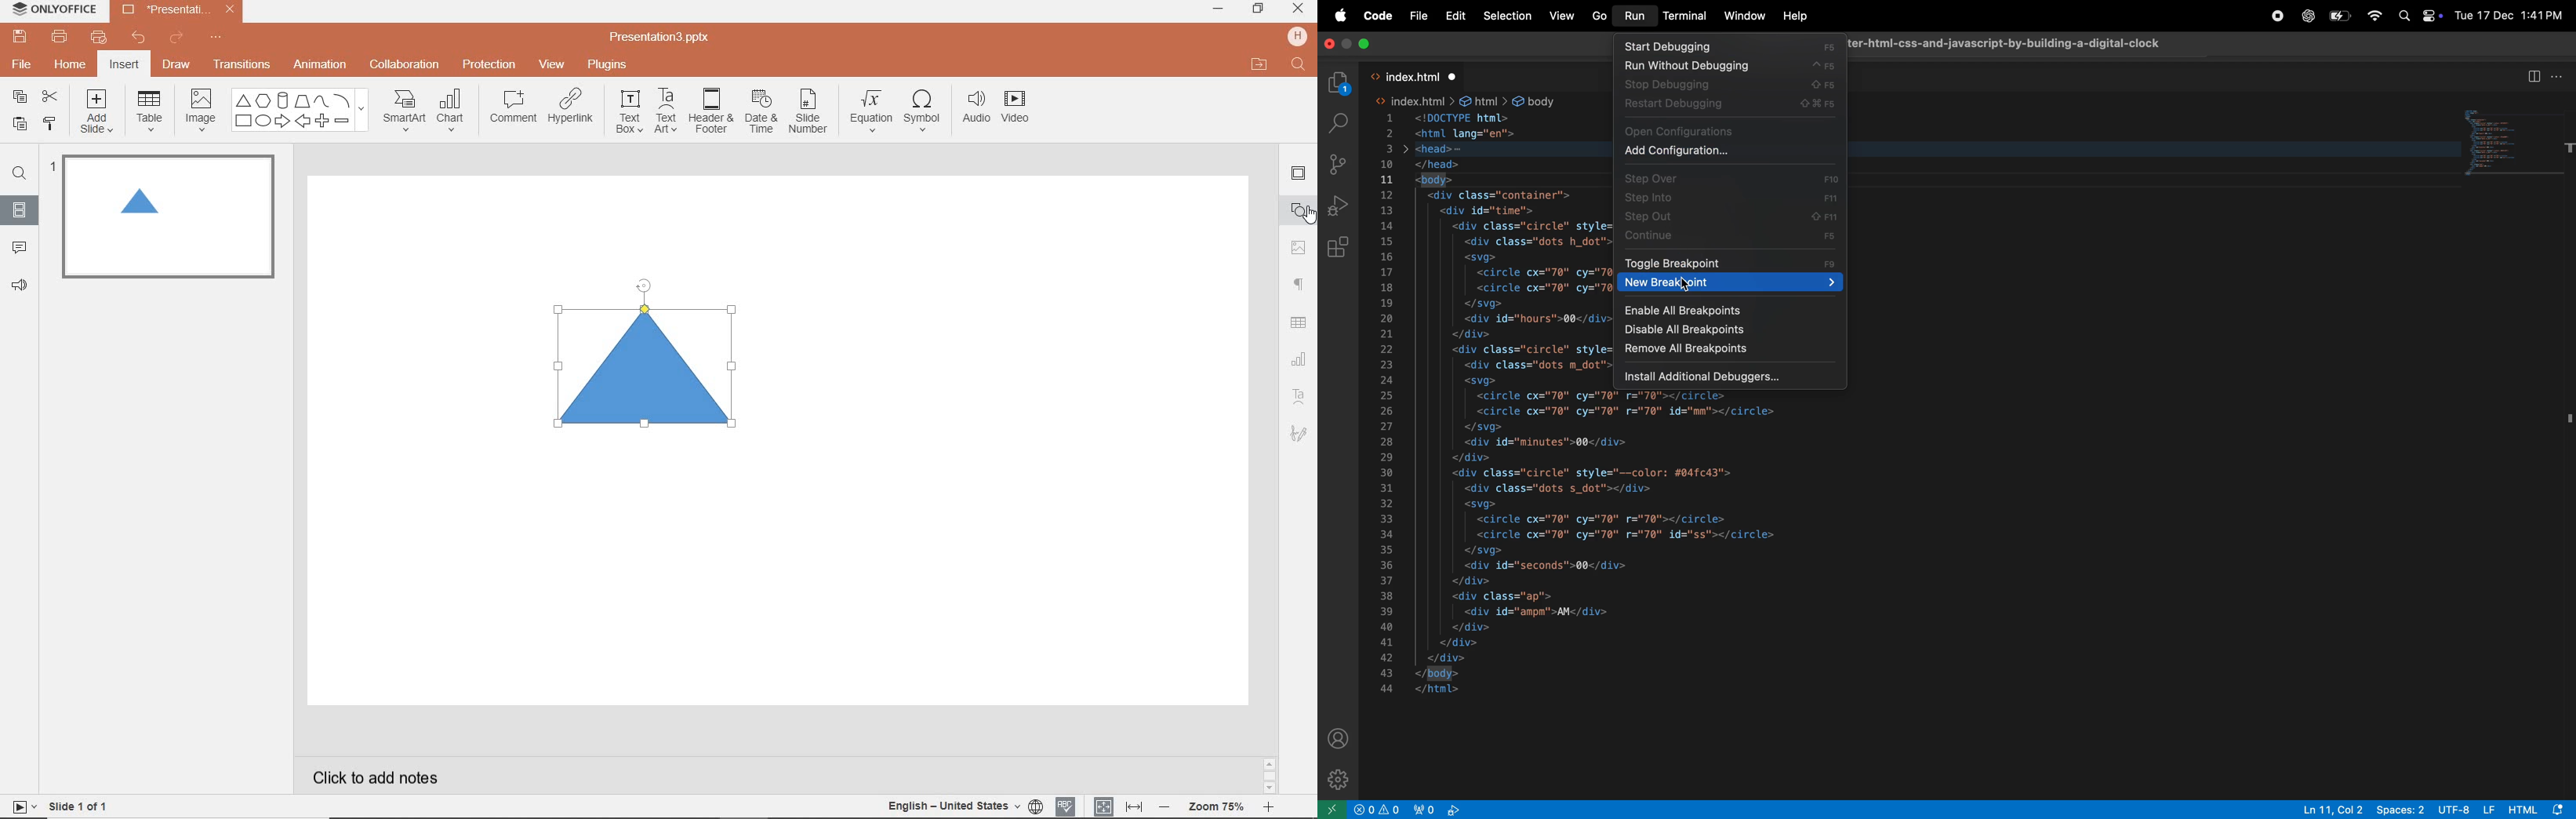 This screenshot has height=840, width=2576. What do you see at coordinates (553, 66) in the screenshot?
I see `VIEW` at bounding box center [553, 66].